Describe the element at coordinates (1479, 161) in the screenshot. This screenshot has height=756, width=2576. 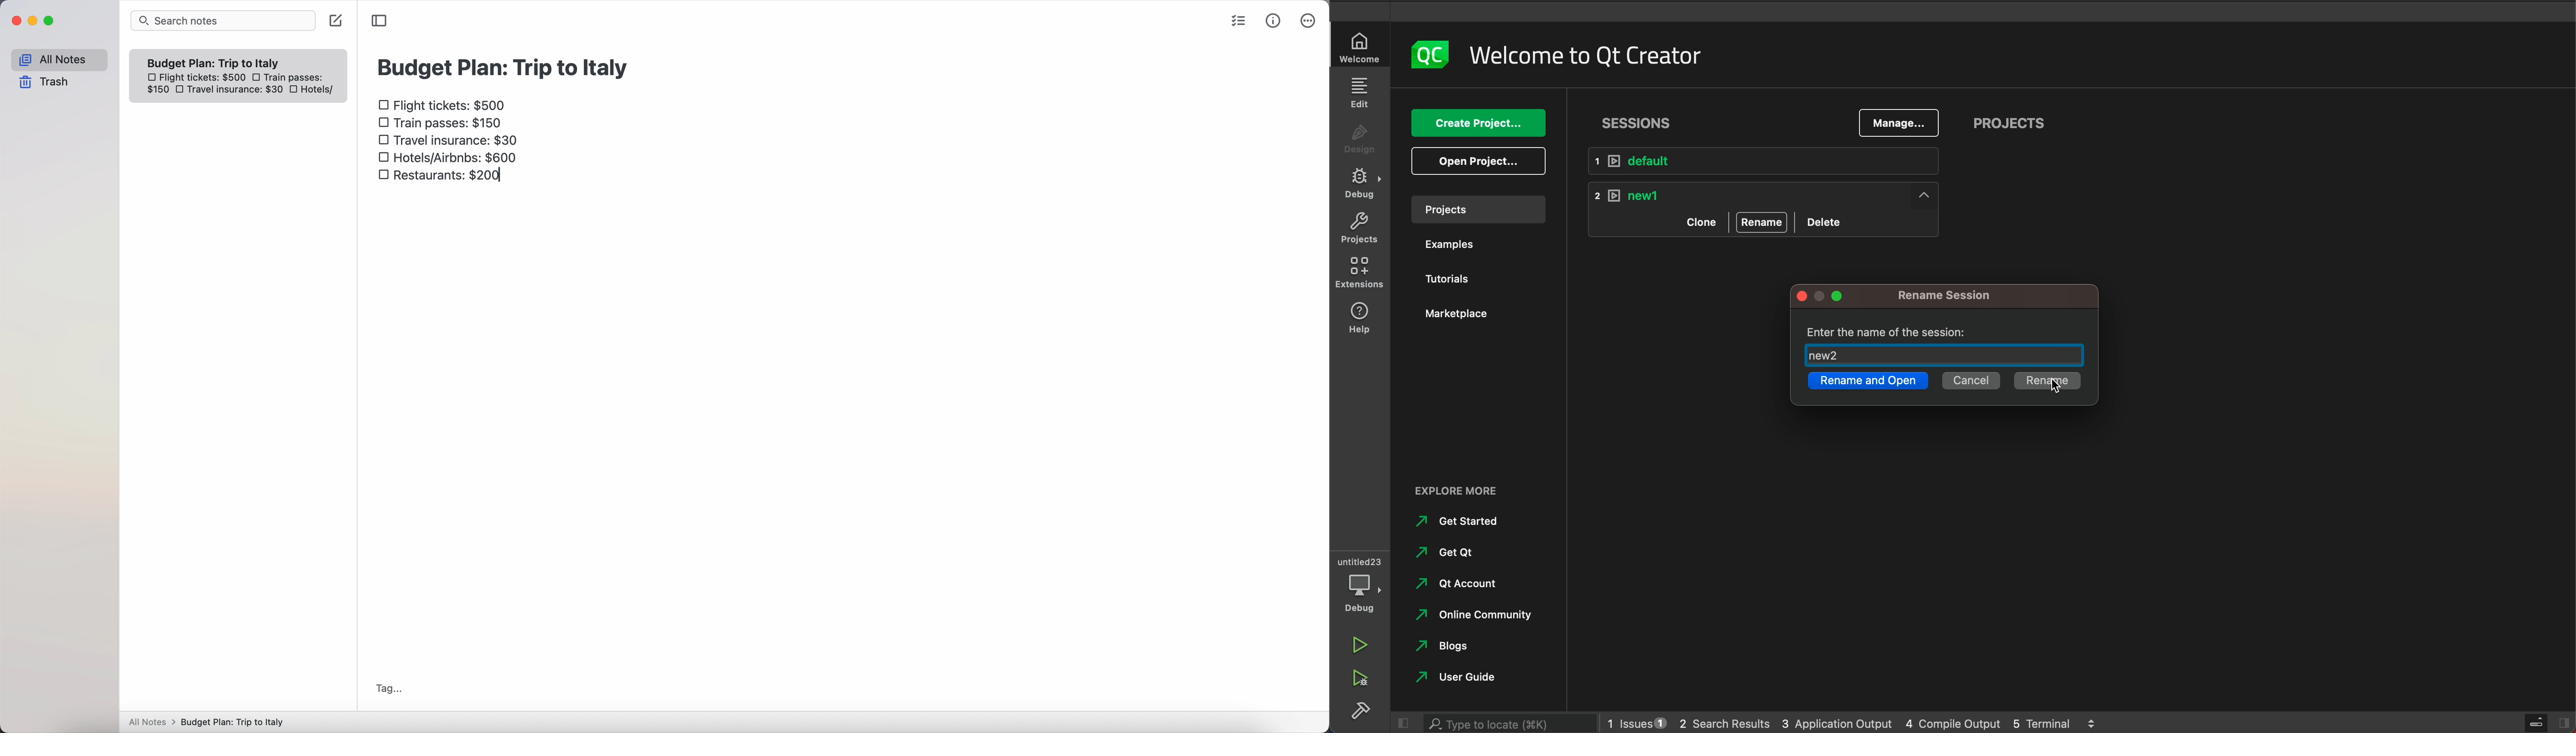
I see `open` at that location.